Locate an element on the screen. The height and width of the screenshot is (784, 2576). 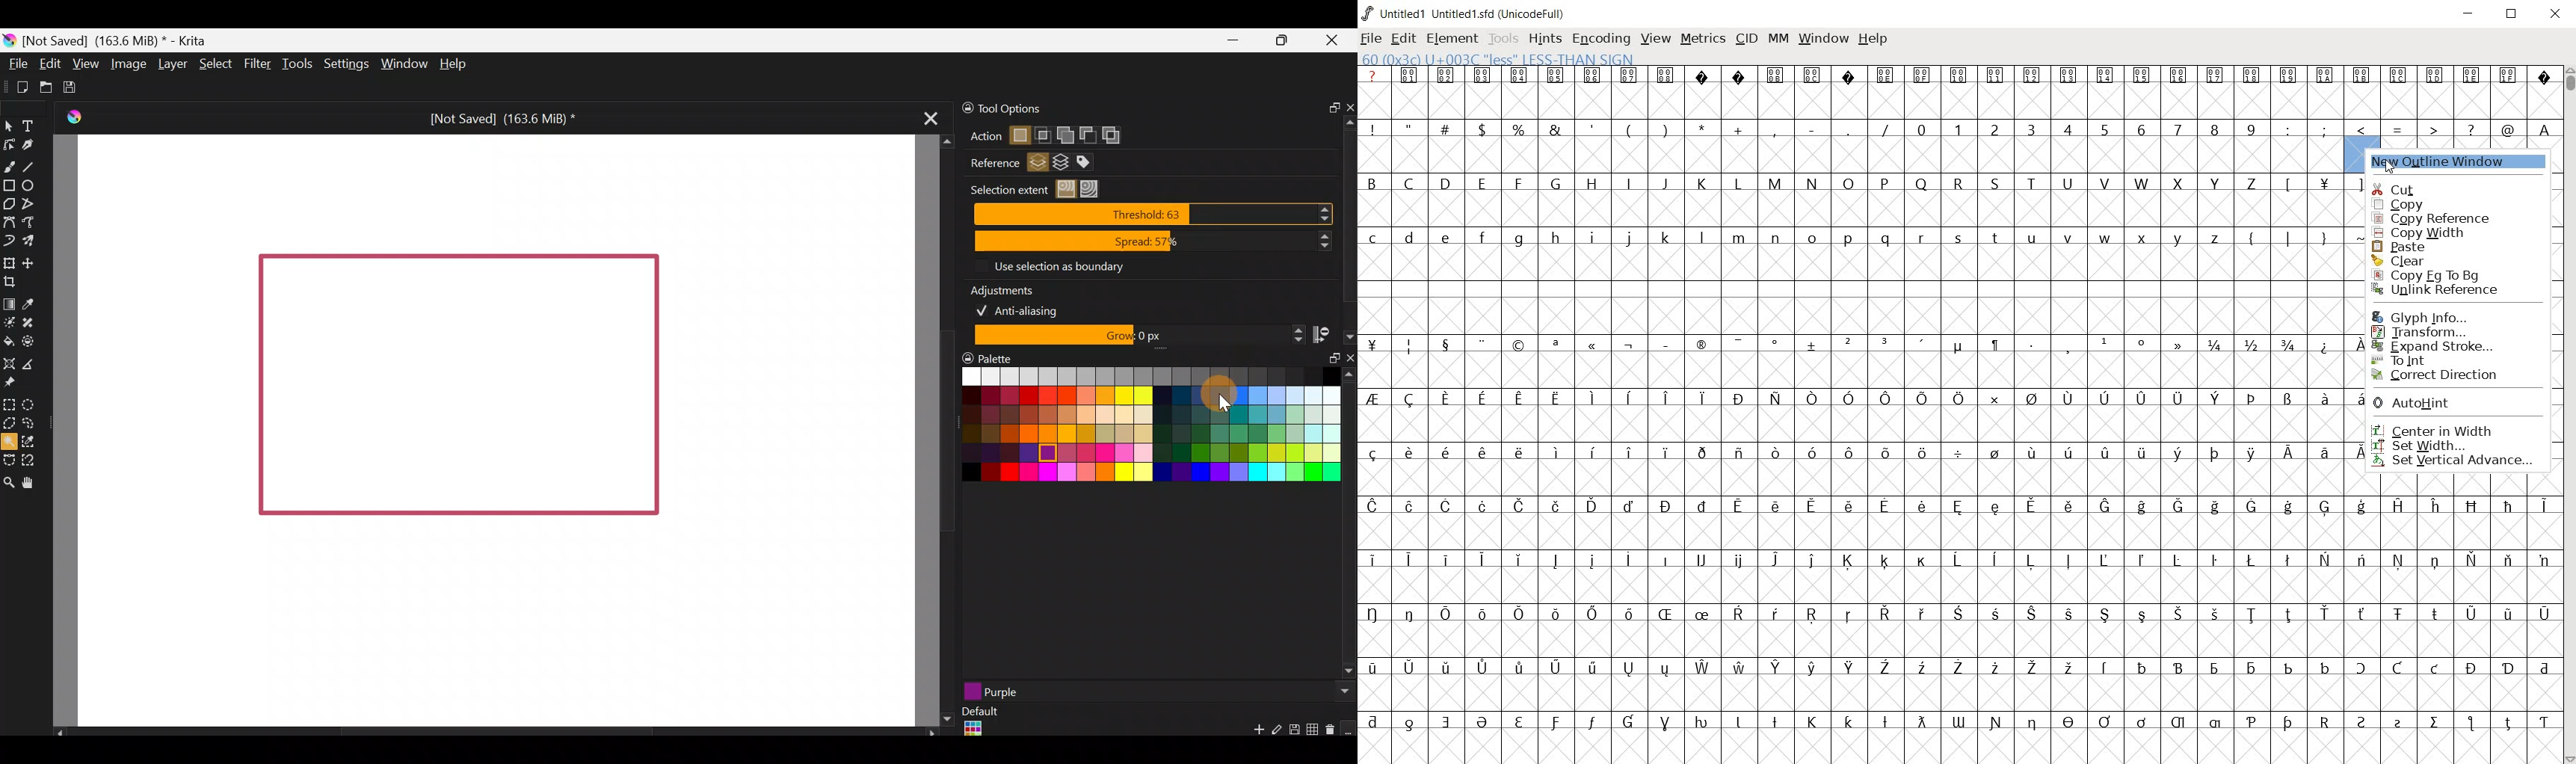
number 0 - 9 is located at coordinates (2086, 129).